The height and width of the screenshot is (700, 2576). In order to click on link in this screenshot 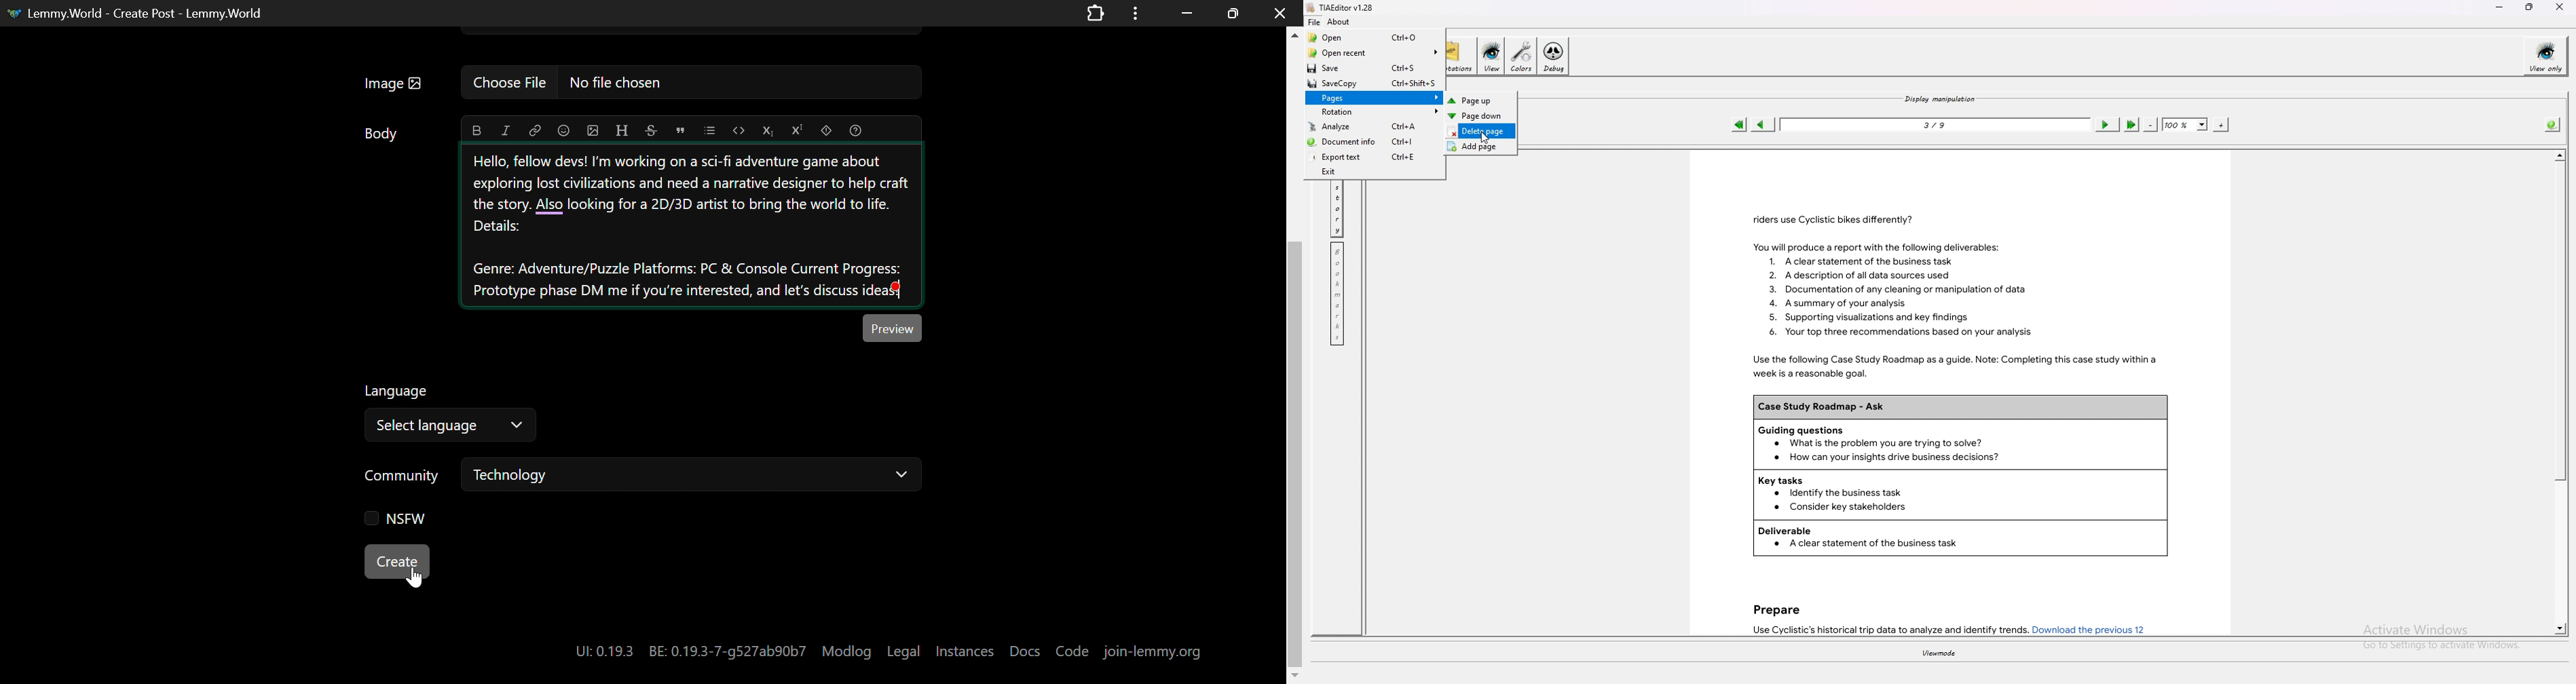, I will do `click(535, 130)`.